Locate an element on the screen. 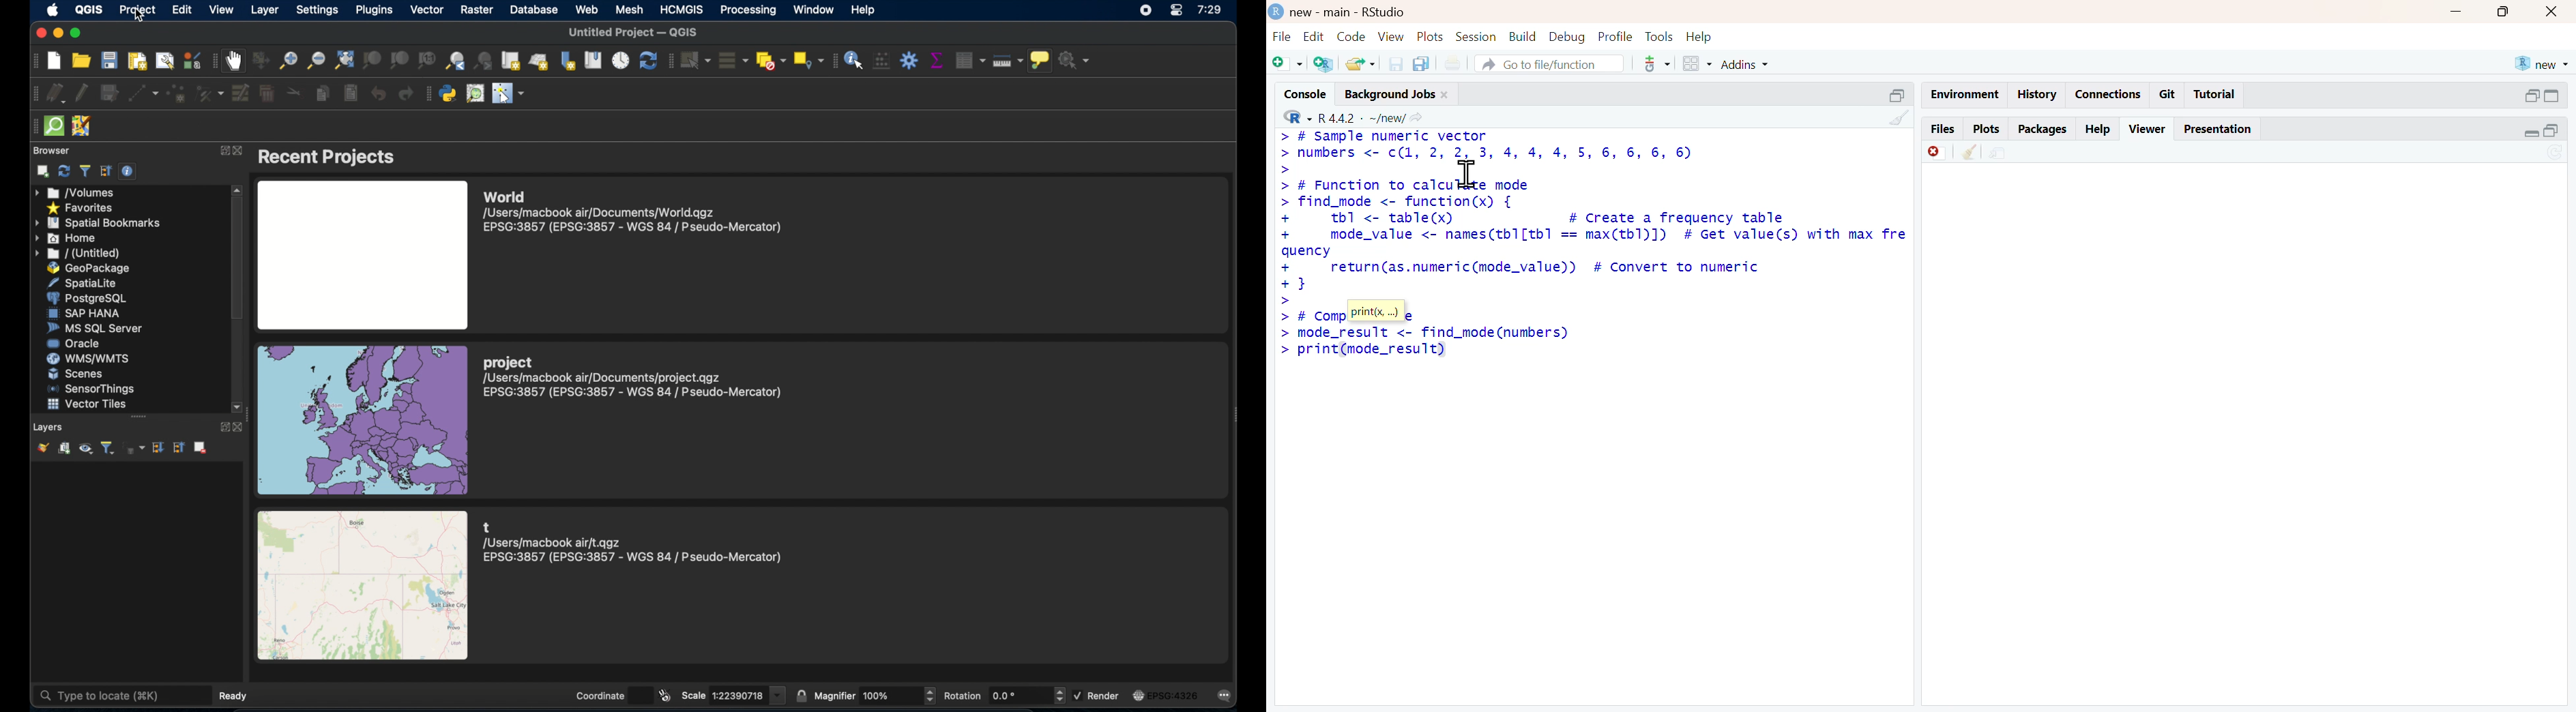 This screenshot has width=2576, height=728. print(x, ...) is located at coordinates (1377, 312).